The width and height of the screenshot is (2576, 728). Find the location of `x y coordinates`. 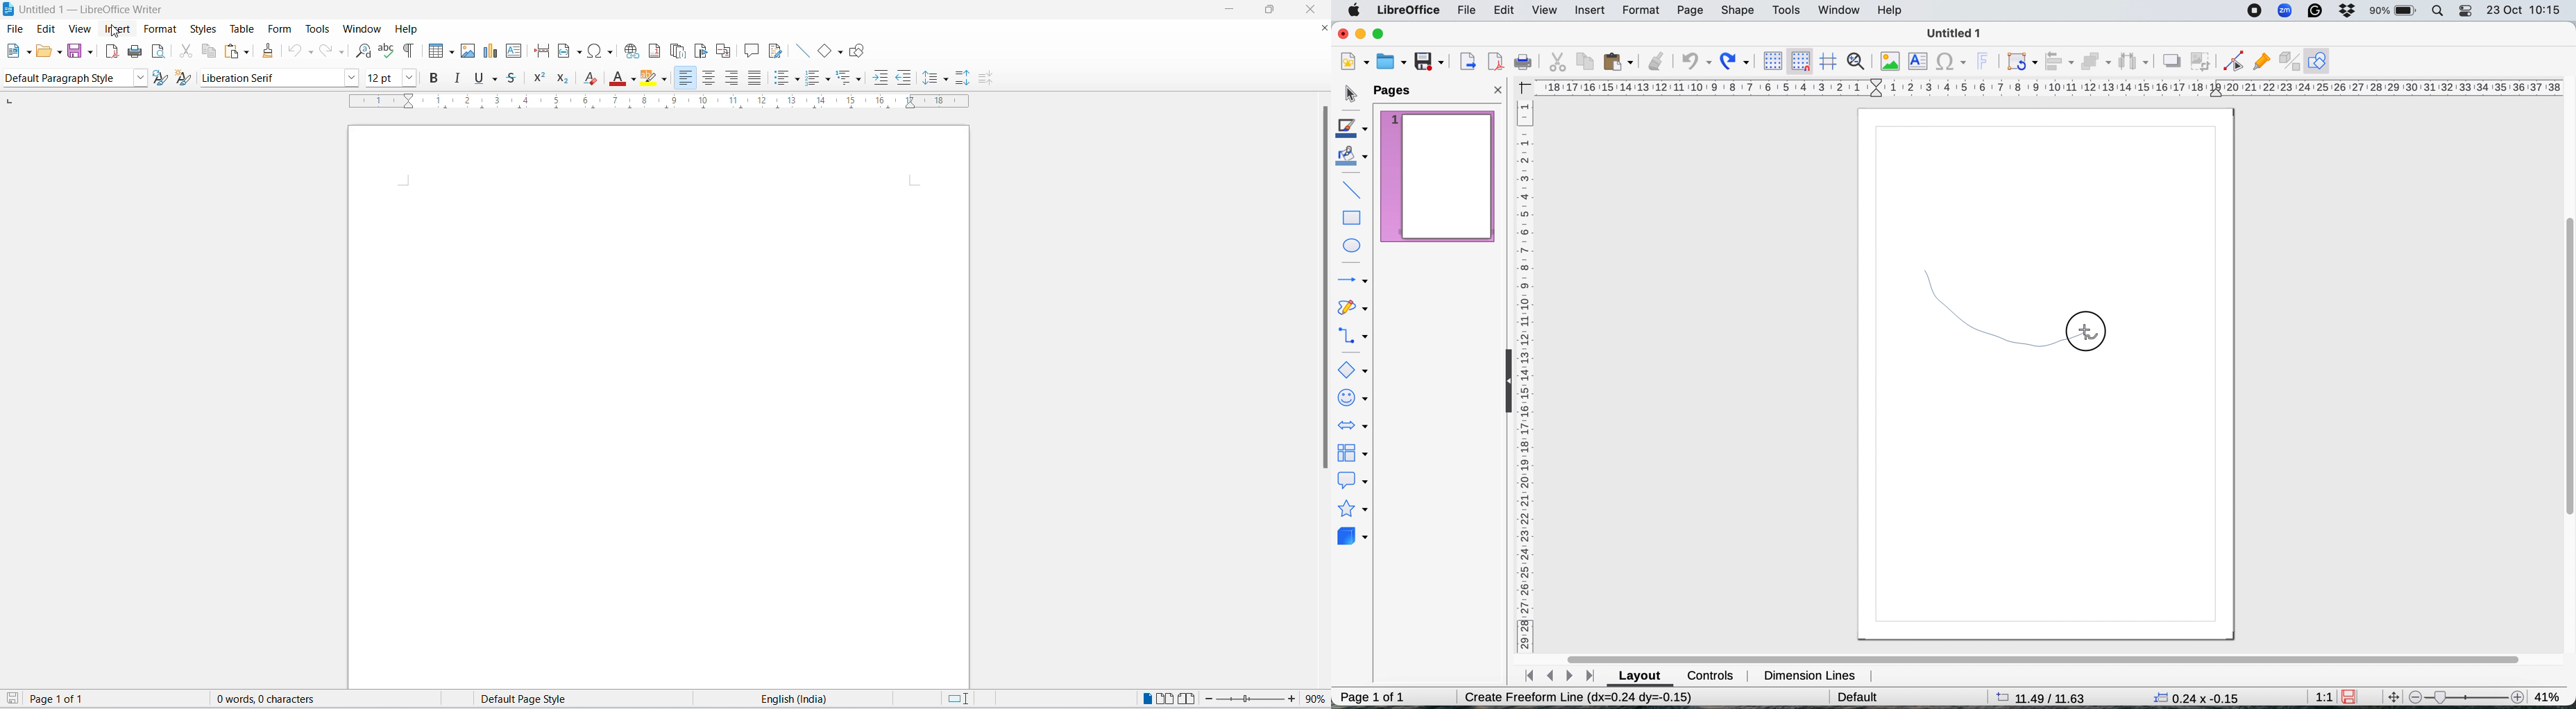

x y coordinates is located at coordinates (2197, 697).